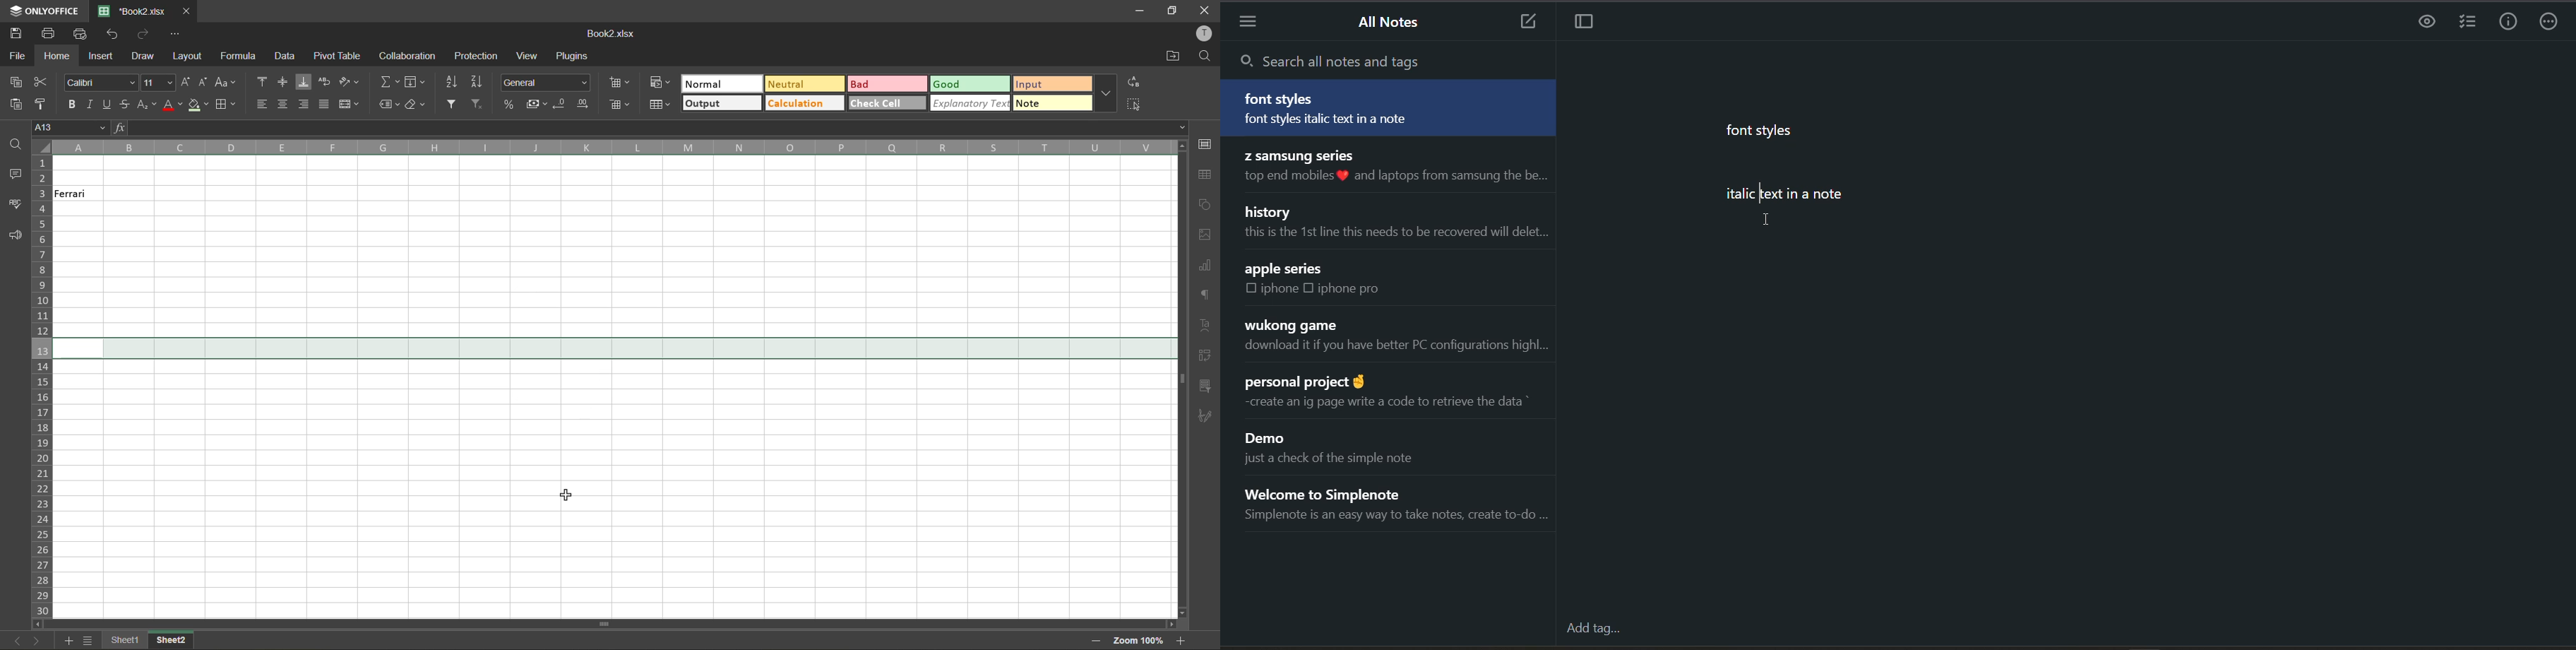 The image size is (2576, 672). I want to click on pivot table, so click(336, 55).